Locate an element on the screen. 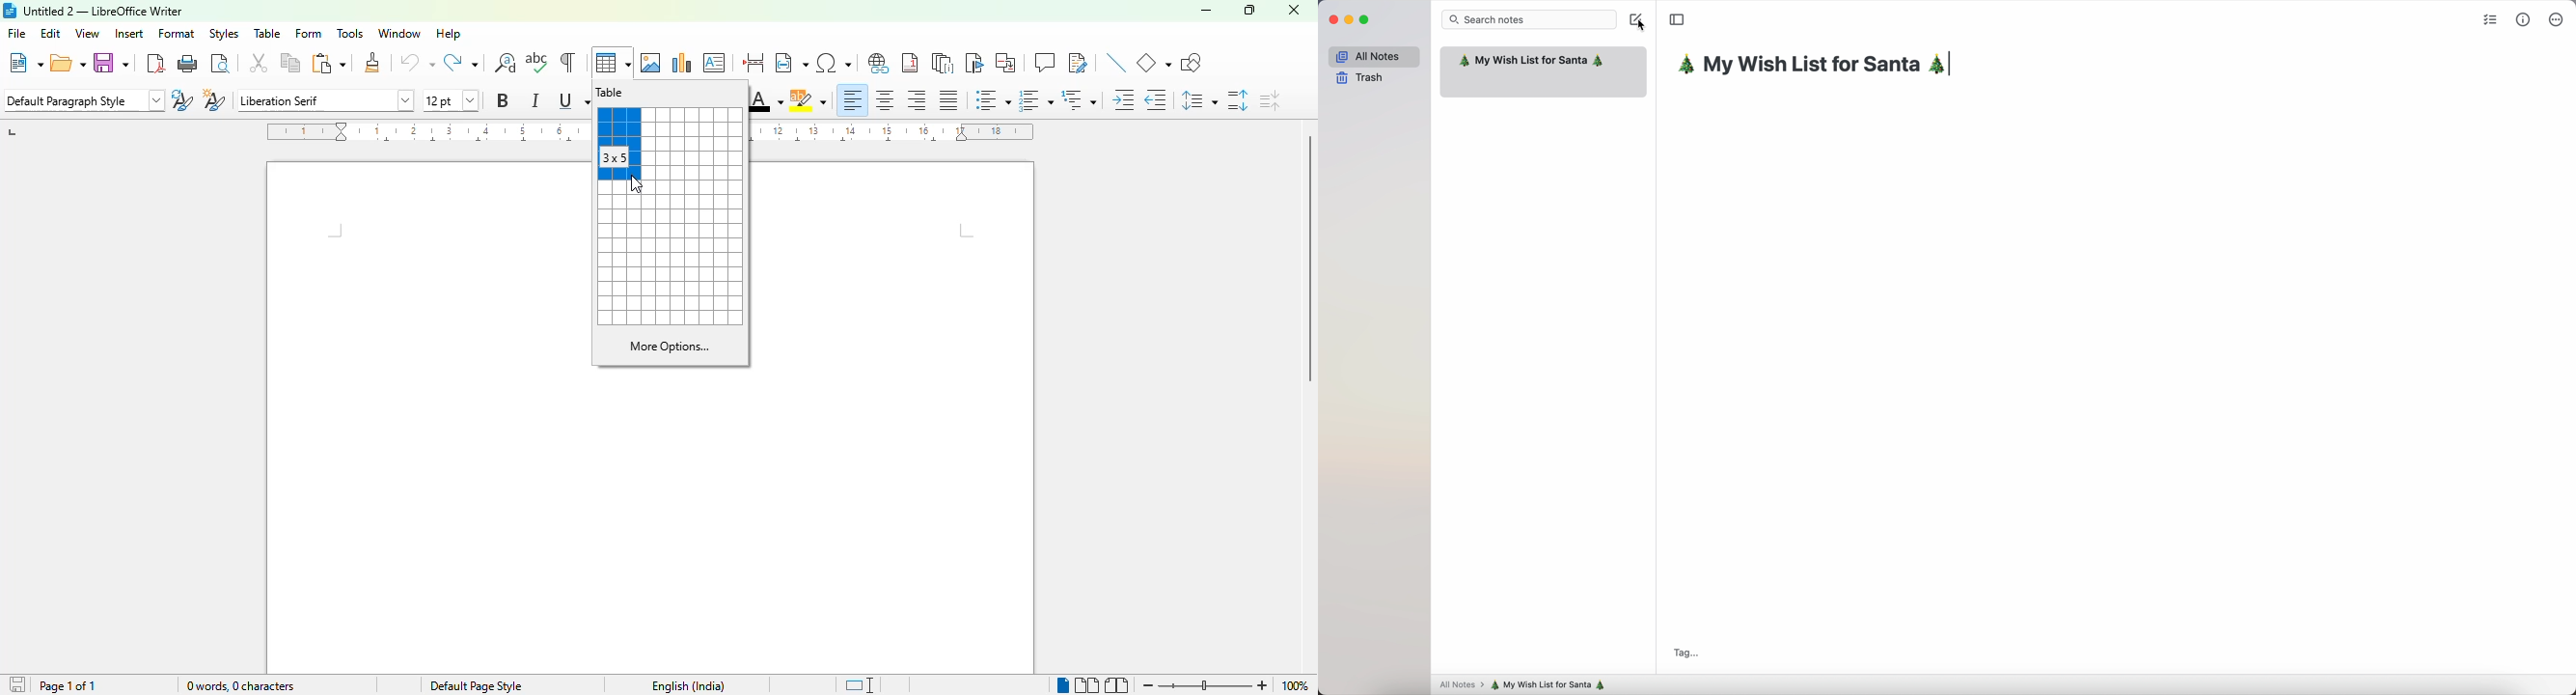  my wish list for Santa is located at coordinates (1818, 66).